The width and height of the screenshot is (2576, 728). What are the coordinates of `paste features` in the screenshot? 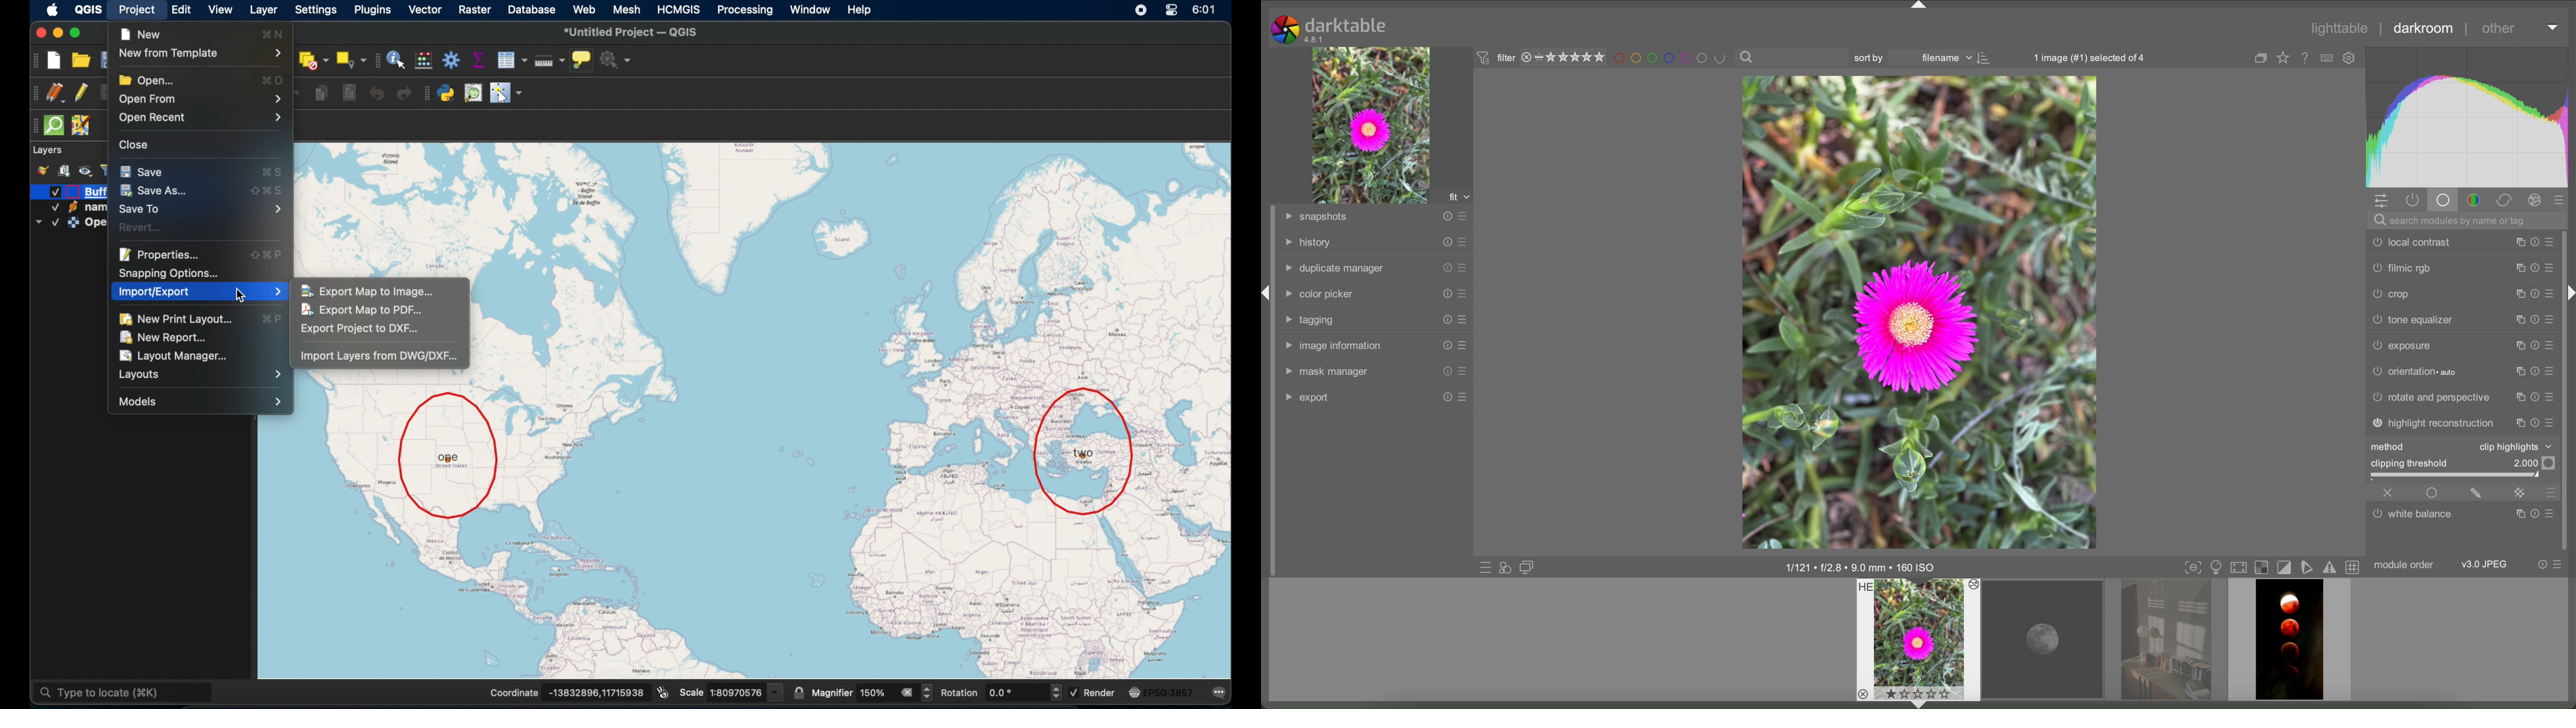 It's located at (349, 93).